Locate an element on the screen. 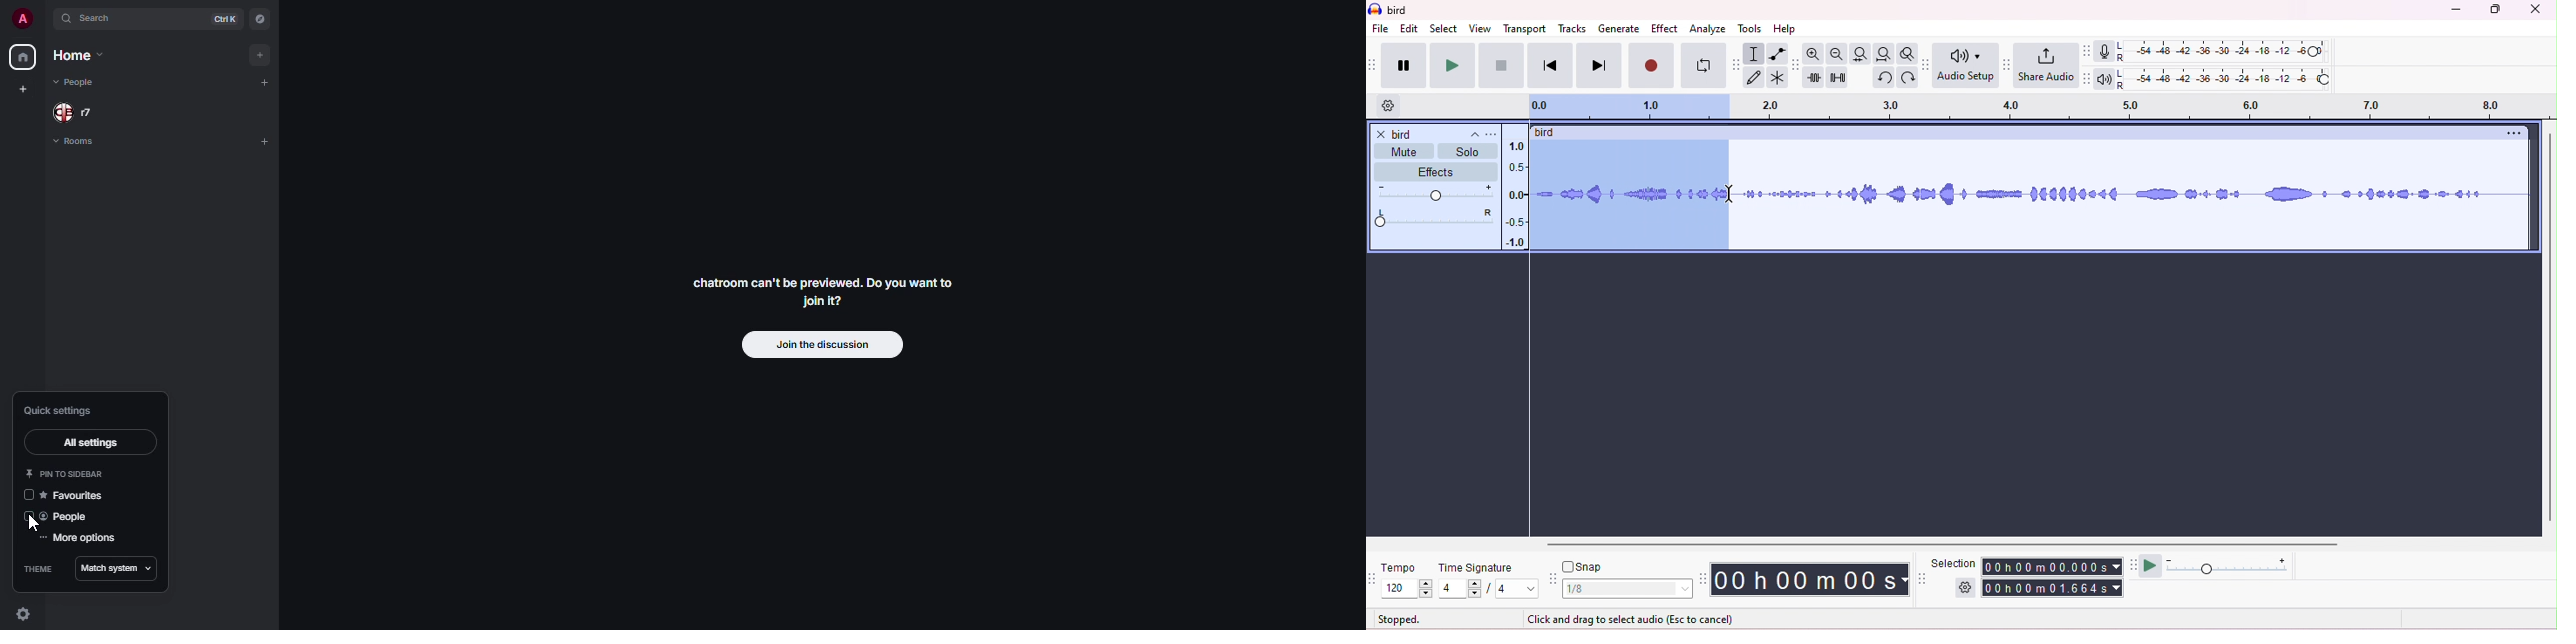  playback meter tool bar is located at coordinates (2090, 79).